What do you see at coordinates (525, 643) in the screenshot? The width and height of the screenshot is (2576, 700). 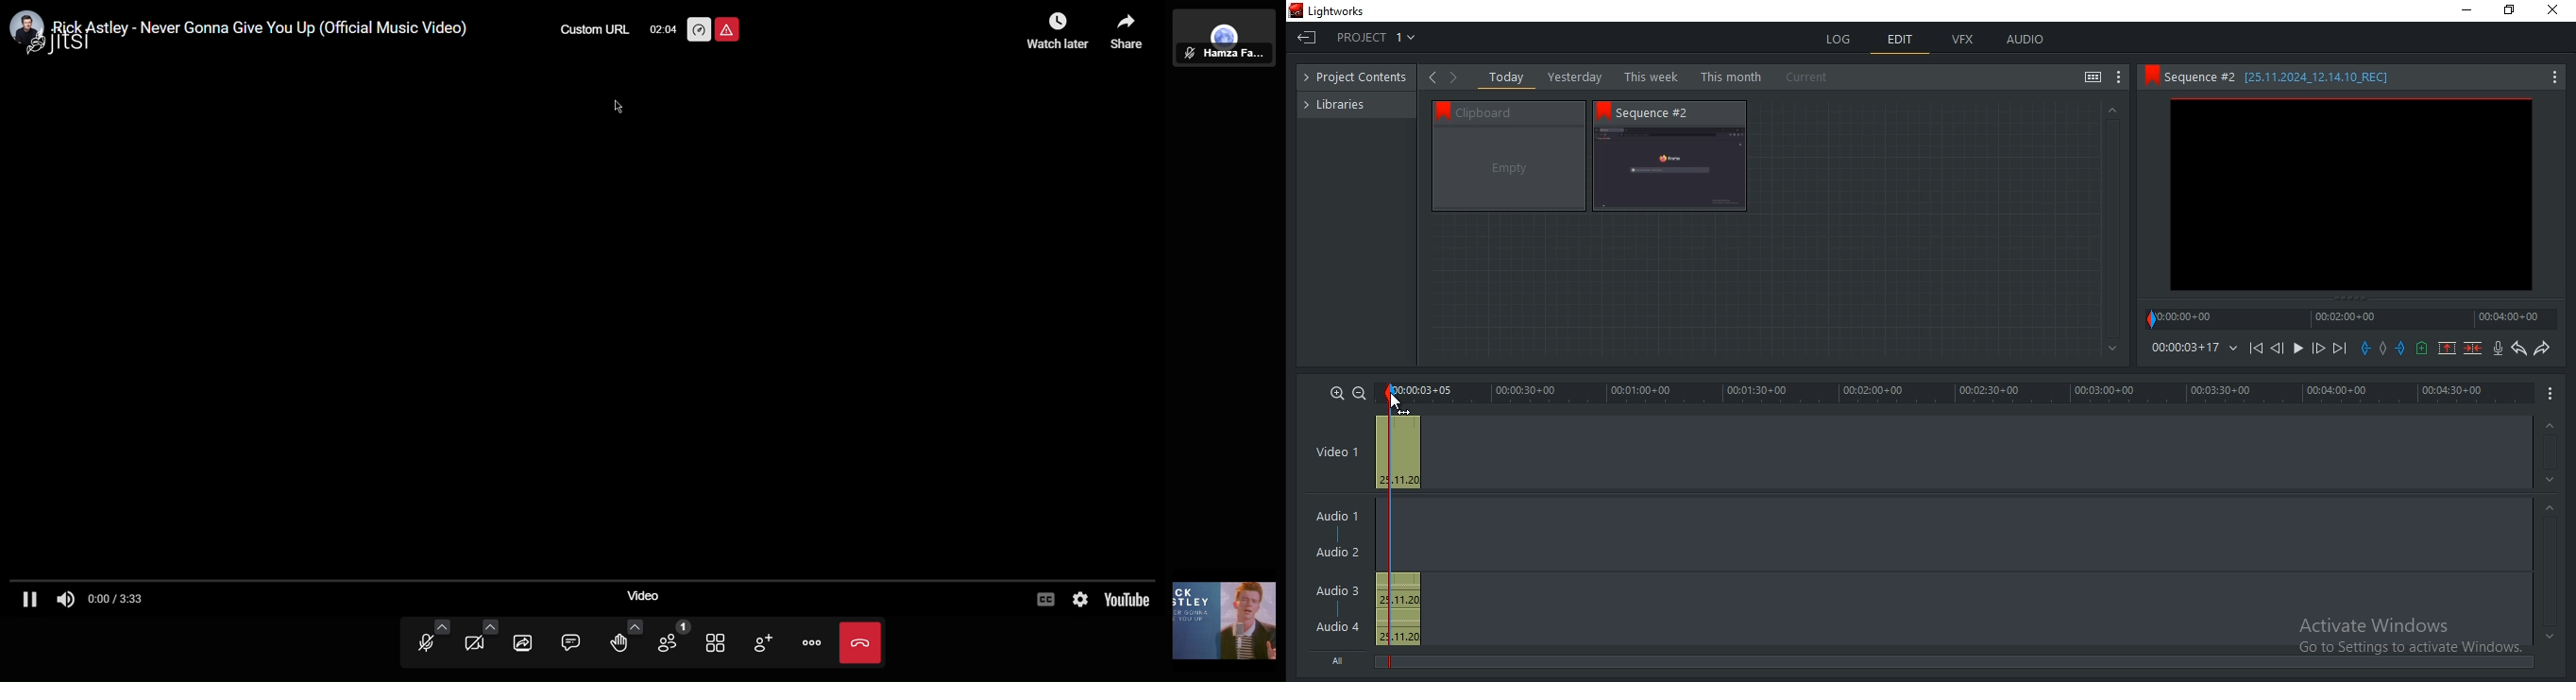 I see `Share Screen` at bounding box center [525, 643].